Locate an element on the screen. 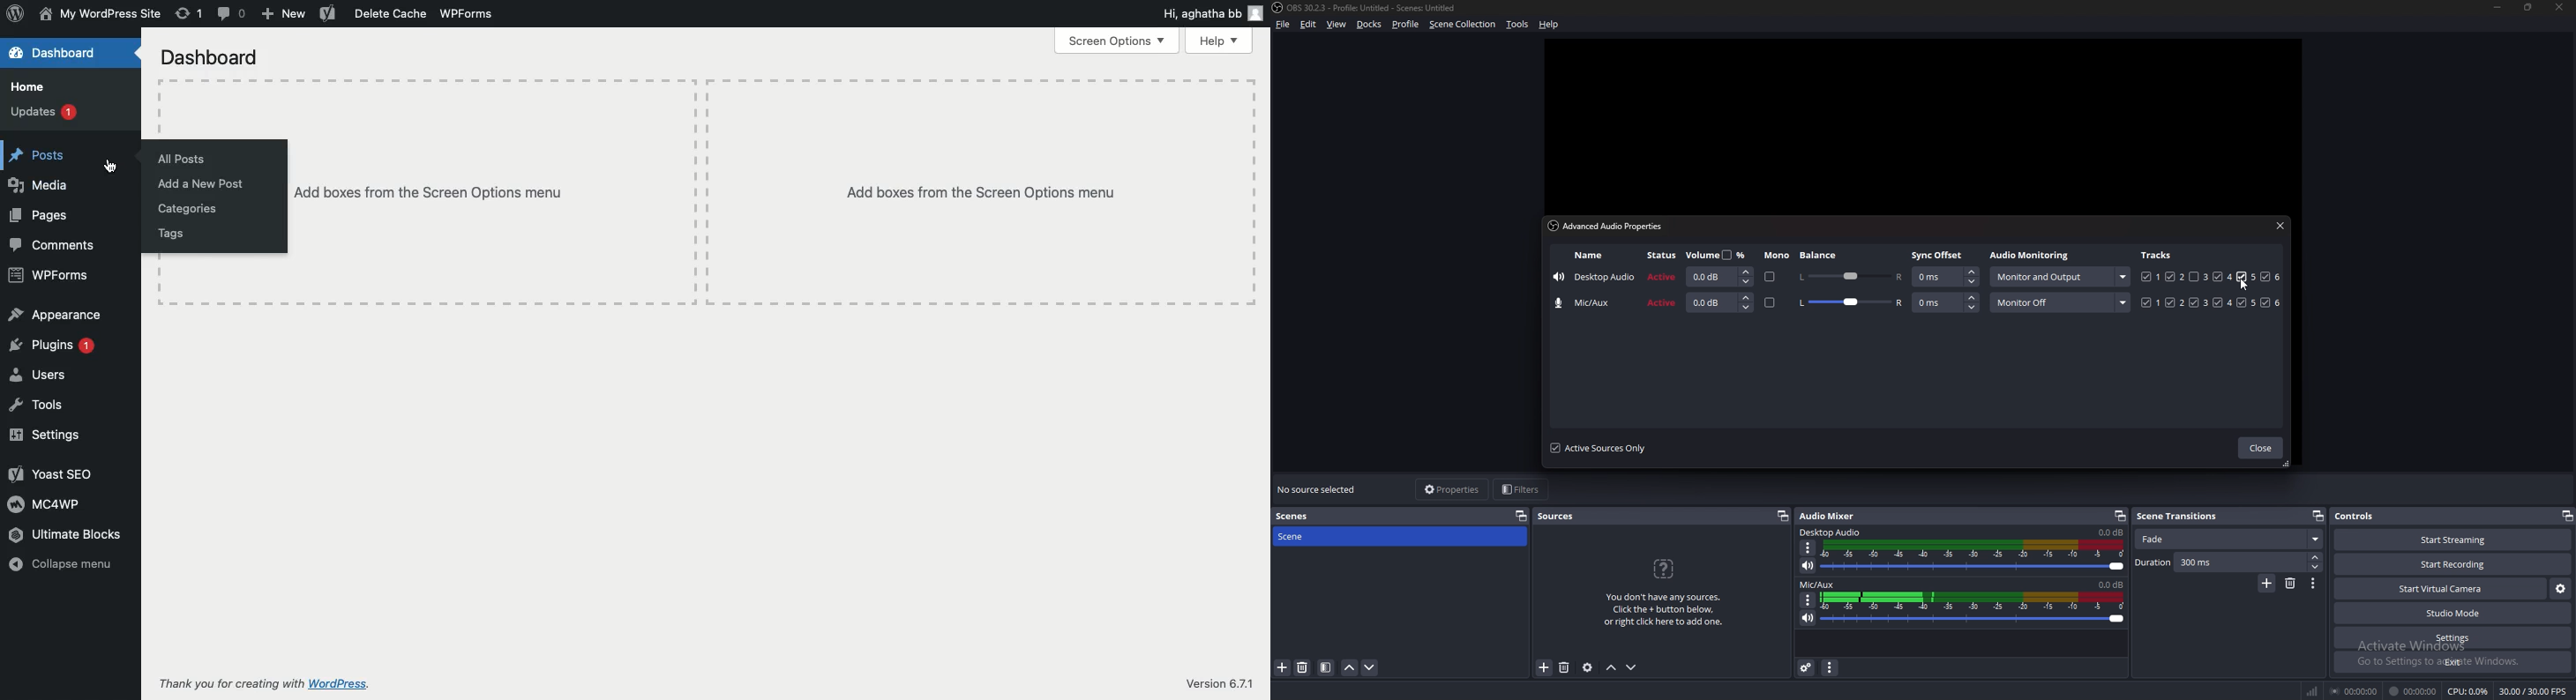  Posts is located at coordinates (38, 152).